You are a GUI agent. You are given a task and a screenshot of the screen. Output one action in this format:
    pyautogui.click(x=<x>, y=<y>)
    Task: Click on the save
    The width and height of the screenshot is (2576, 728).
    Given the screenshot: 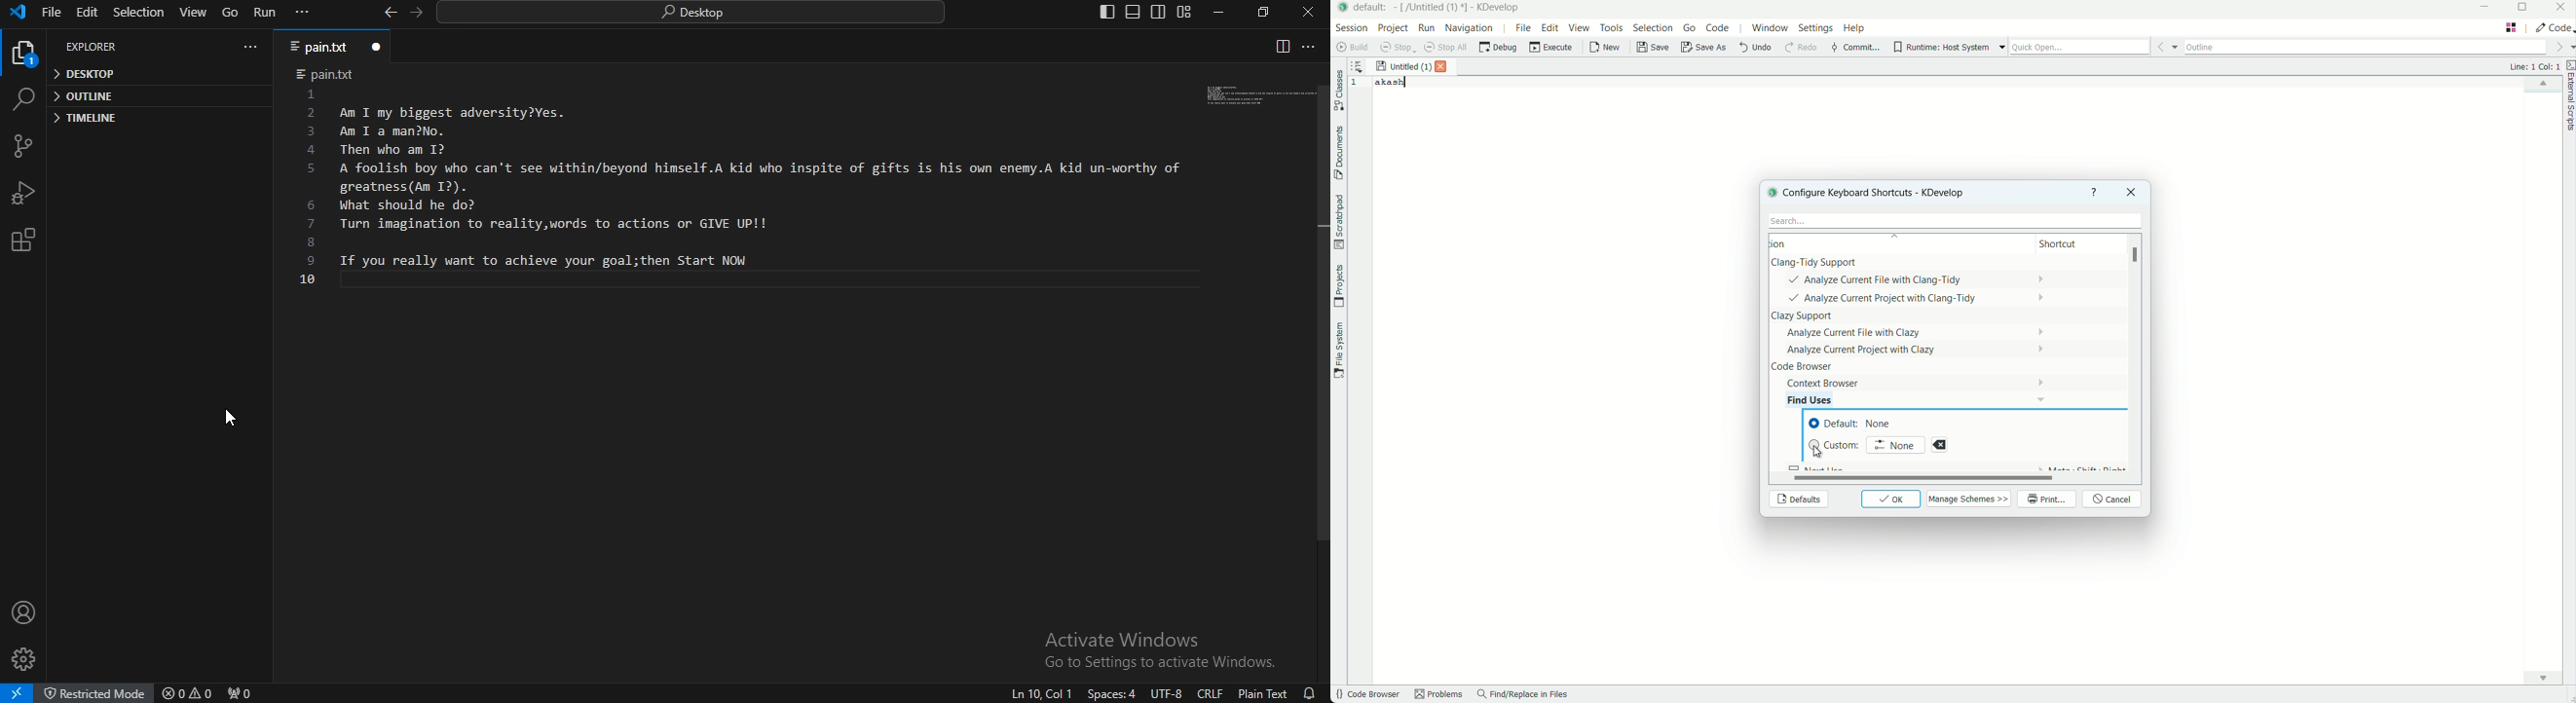 What is the action you would take?
    pyautogui.click(x=1654, y=48)
    